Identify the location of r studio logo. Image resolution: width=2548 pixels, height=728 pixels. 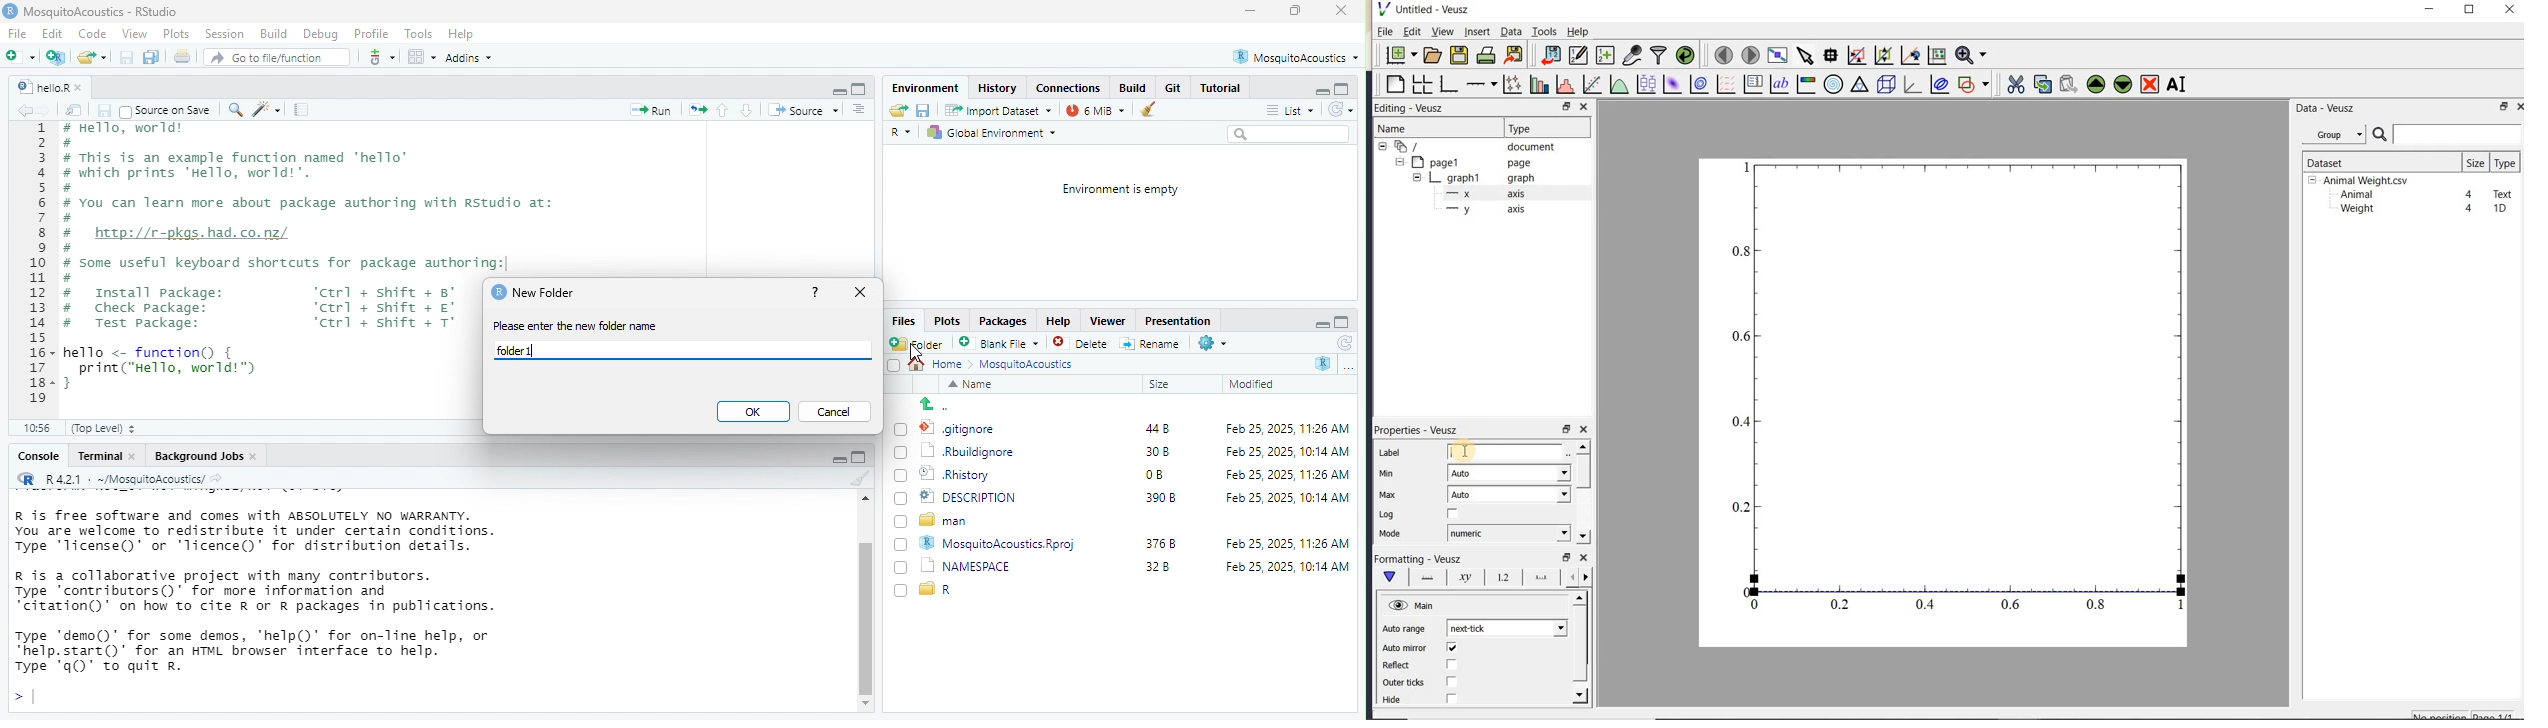
(1321, 364).